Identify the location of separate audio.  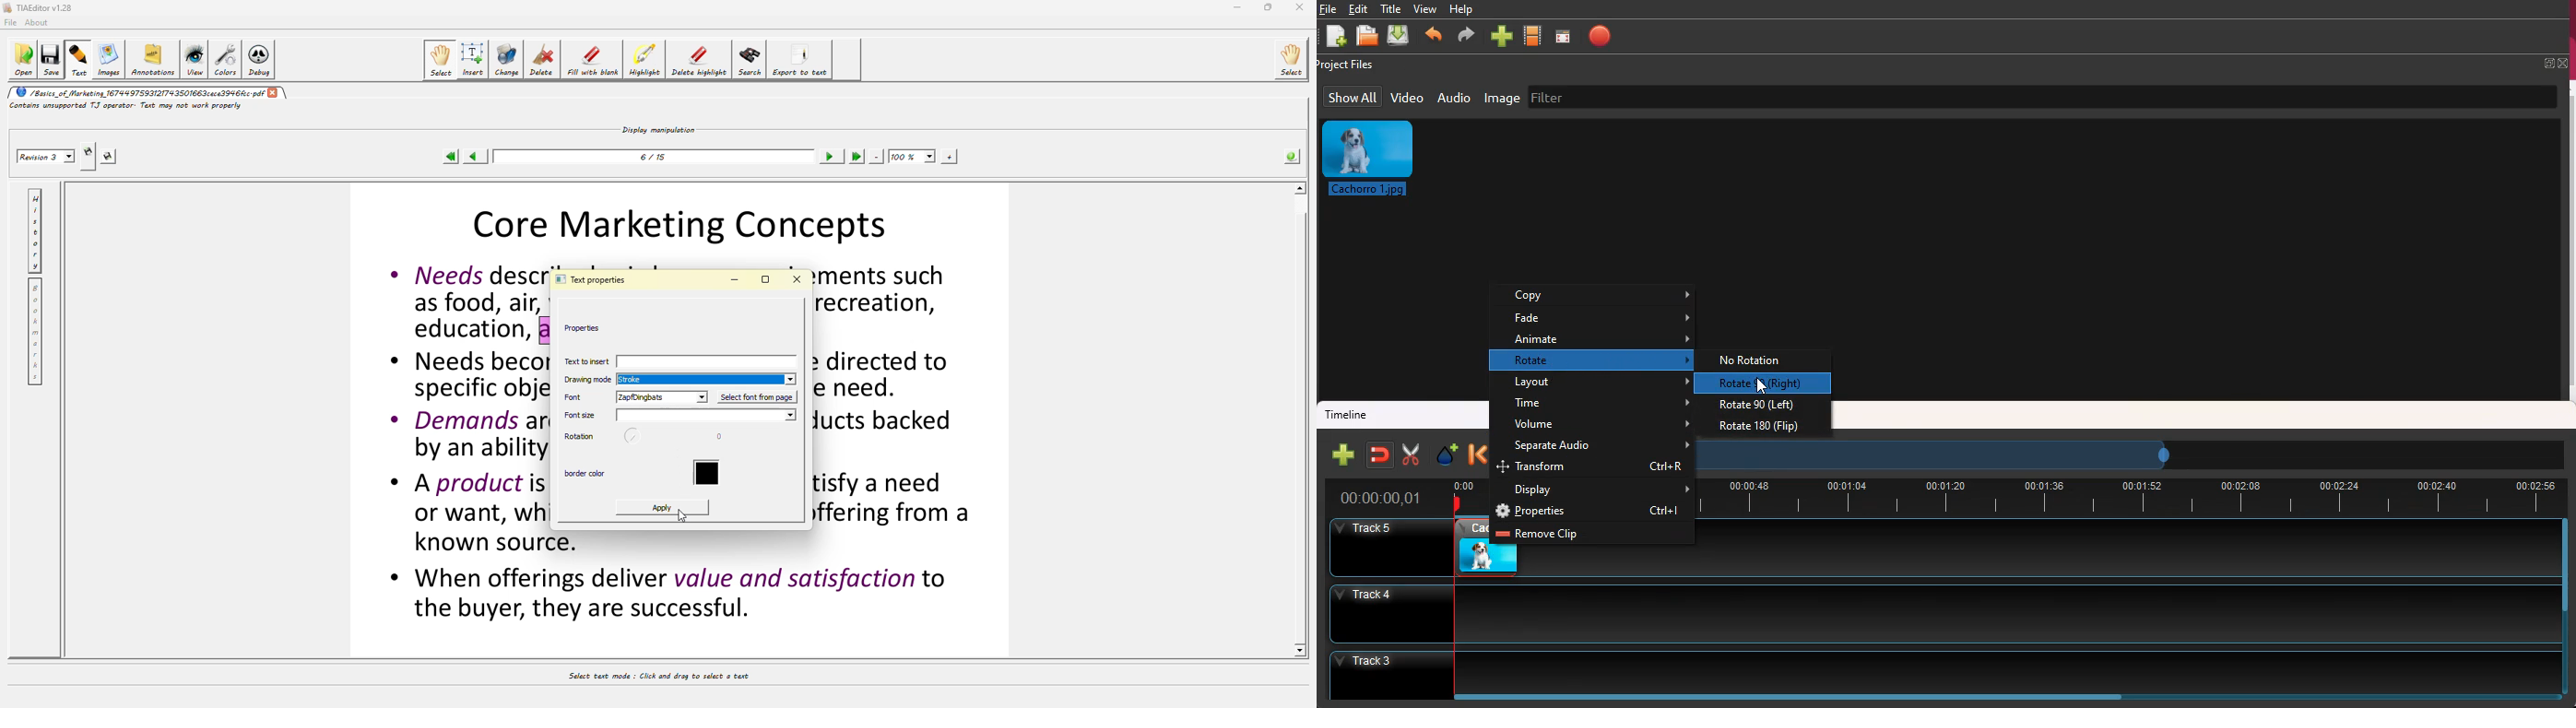
(1601, 447).